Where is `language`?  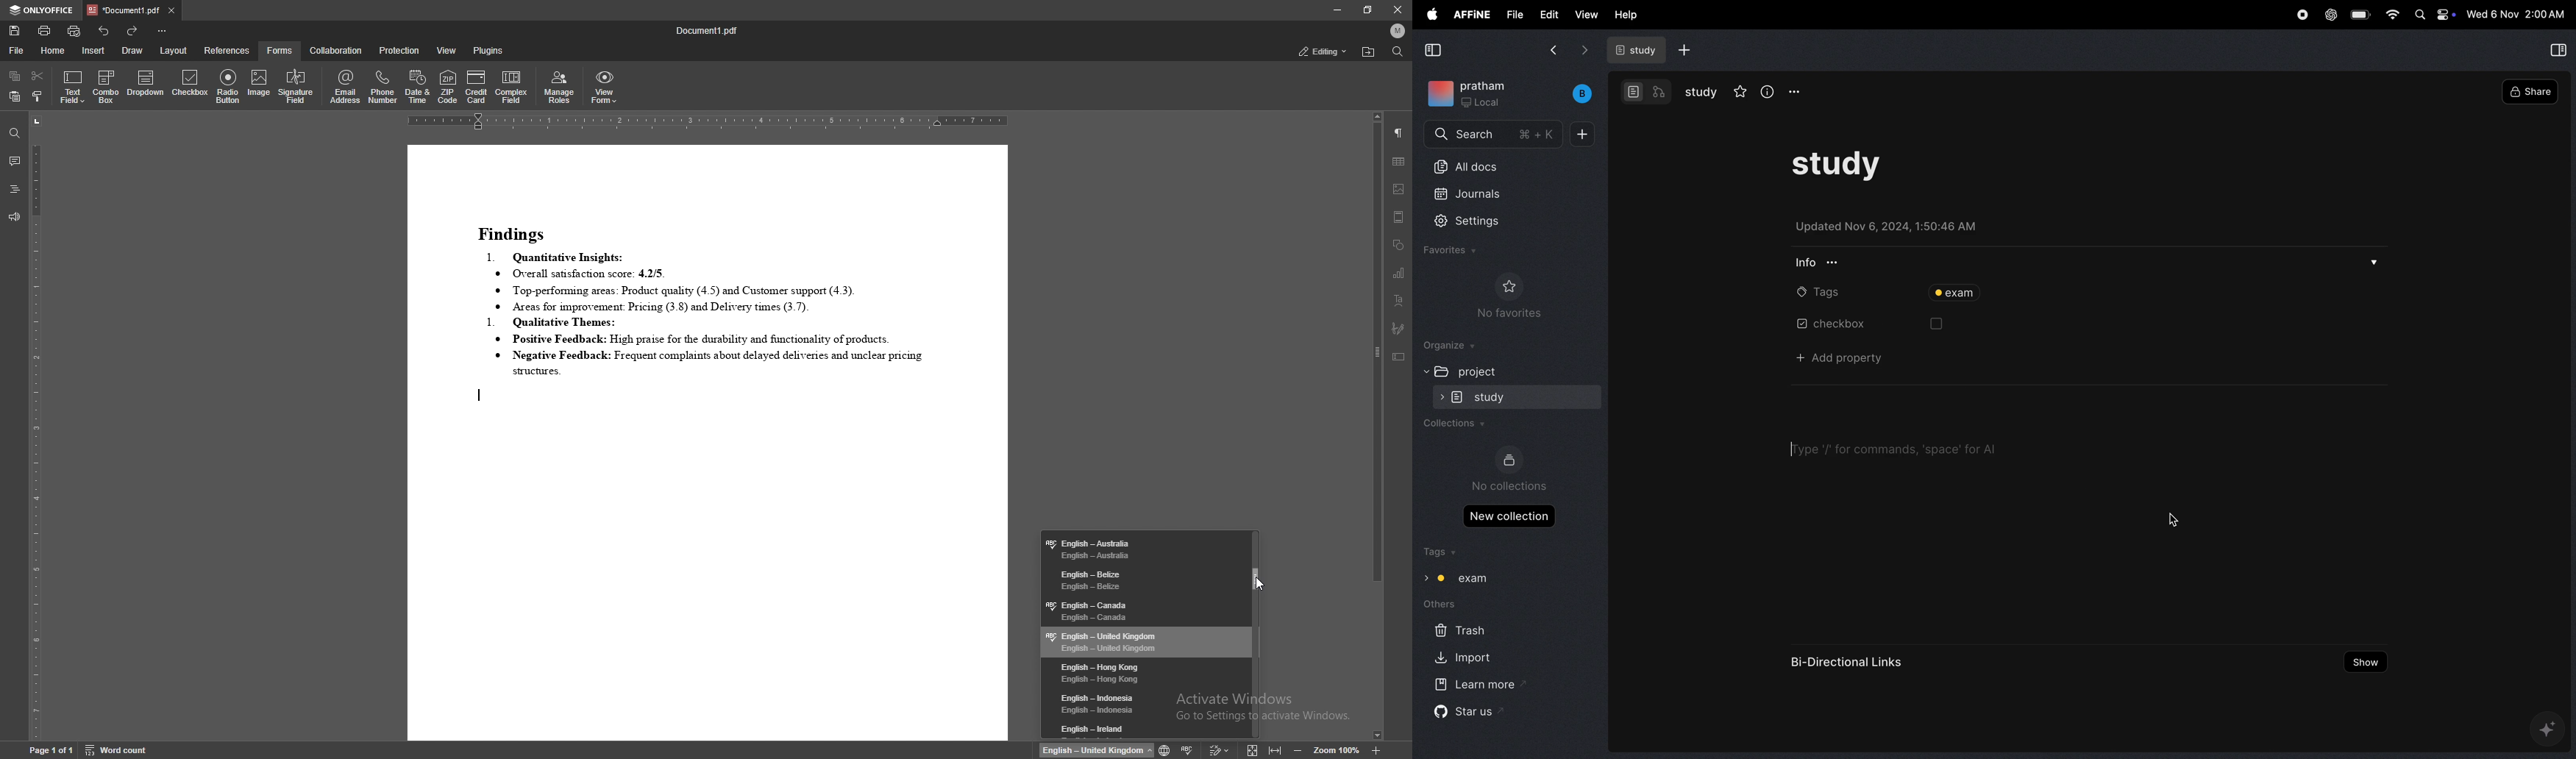
language is located at coordinates (1142, 548).